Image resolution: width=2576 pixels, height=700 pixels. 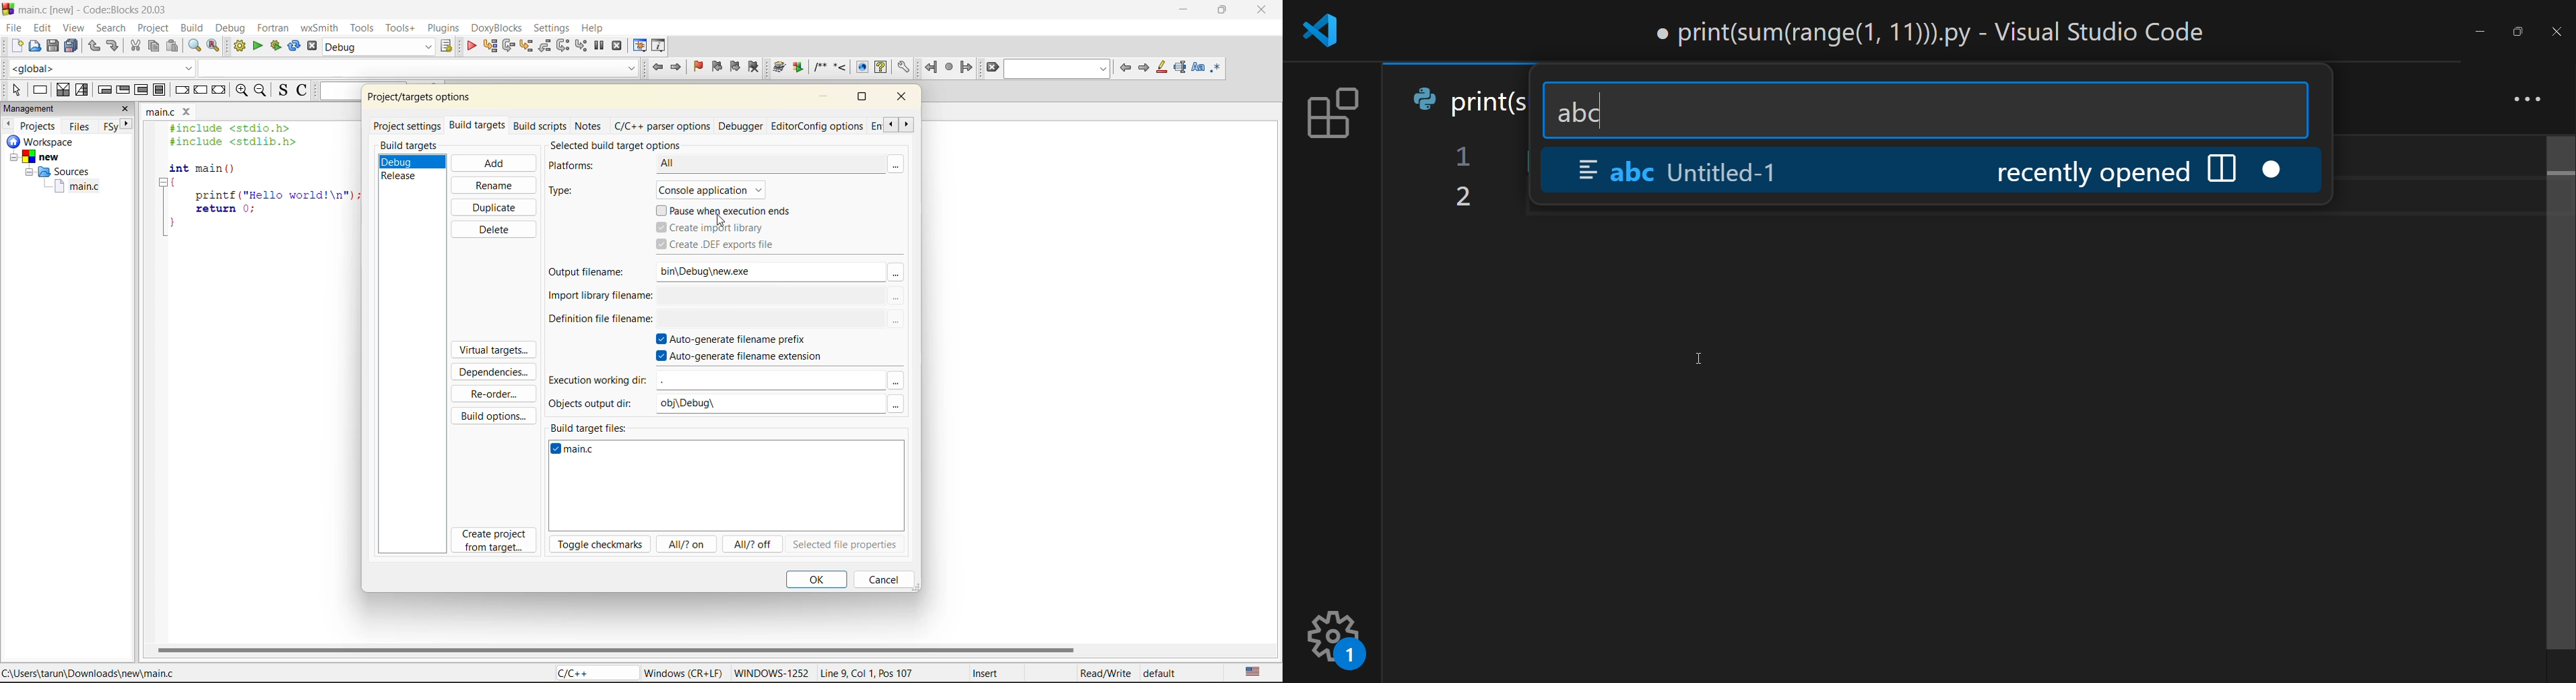 I want to click on clear bookmark, so click(x=754, y=66).